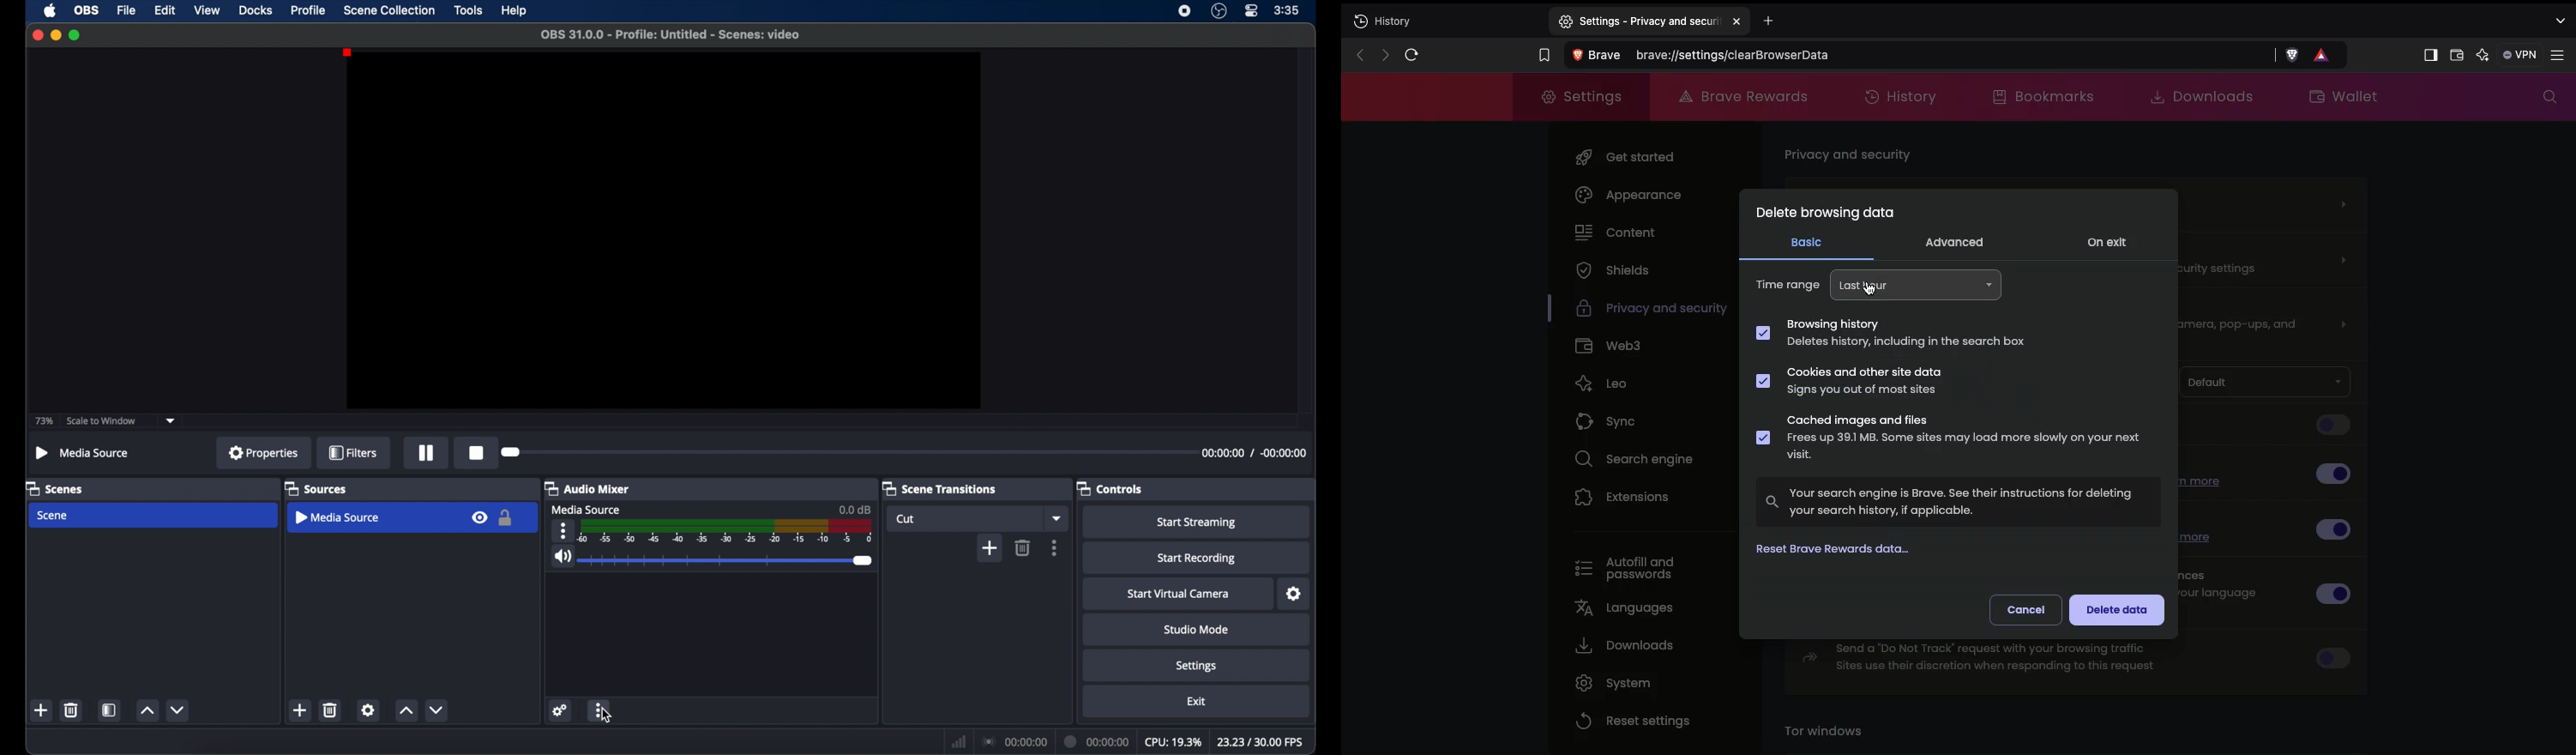 The width and height of the screenshot is (2576, 756). Describe the element at coordinates (423, 454) in the screenshot. I see `Pause` at that location.